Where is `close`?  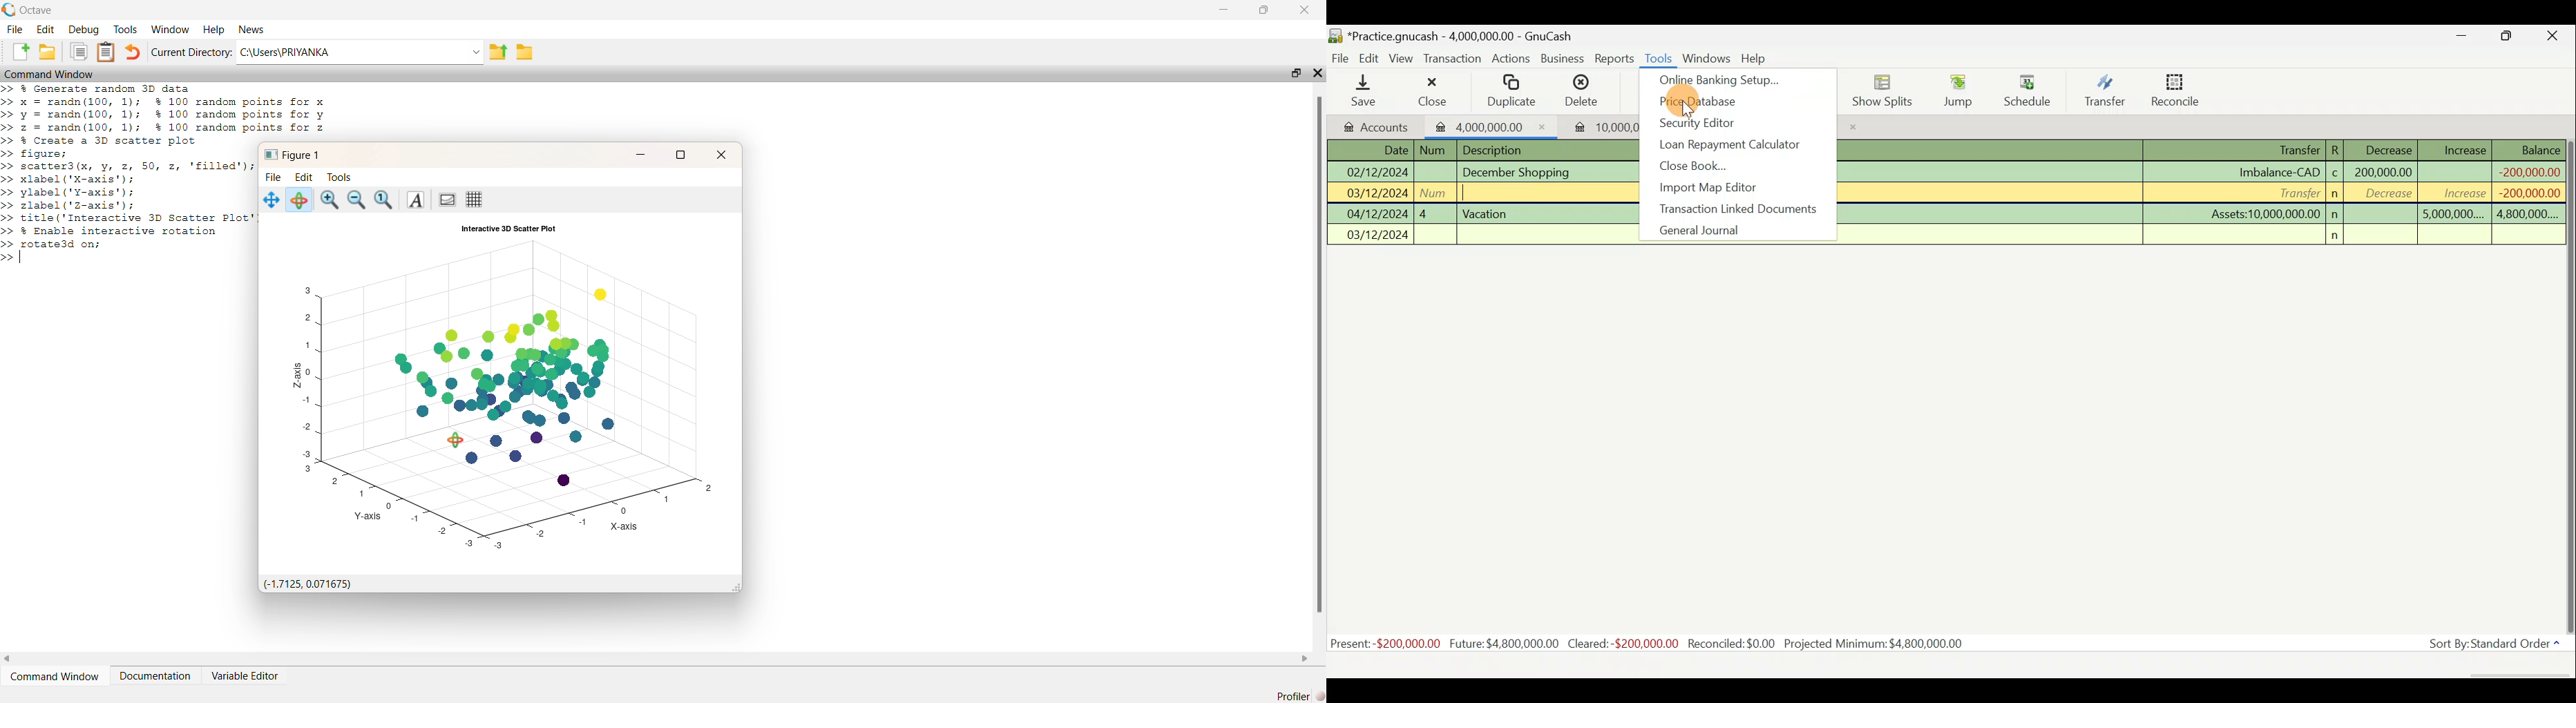 close is located at coordinates (1305, 10).